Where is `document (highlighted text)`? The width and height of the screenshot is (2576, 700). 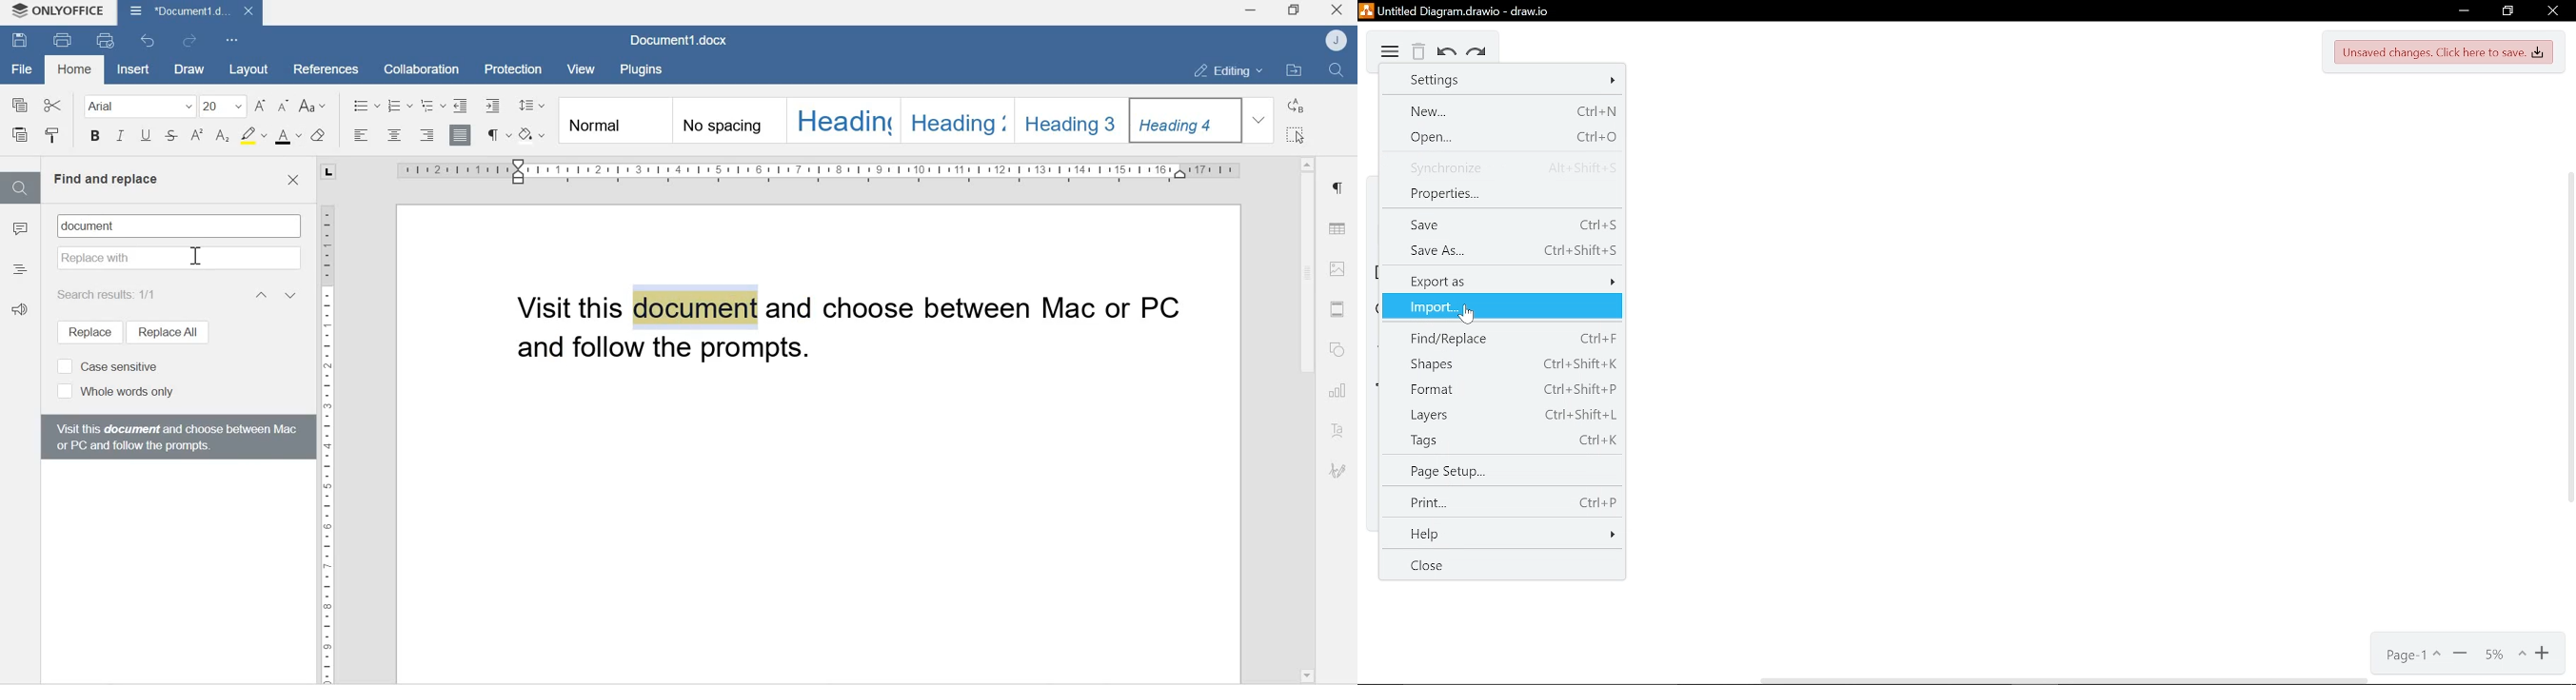 document (highlighted text) is located at coordinates (695, 306).